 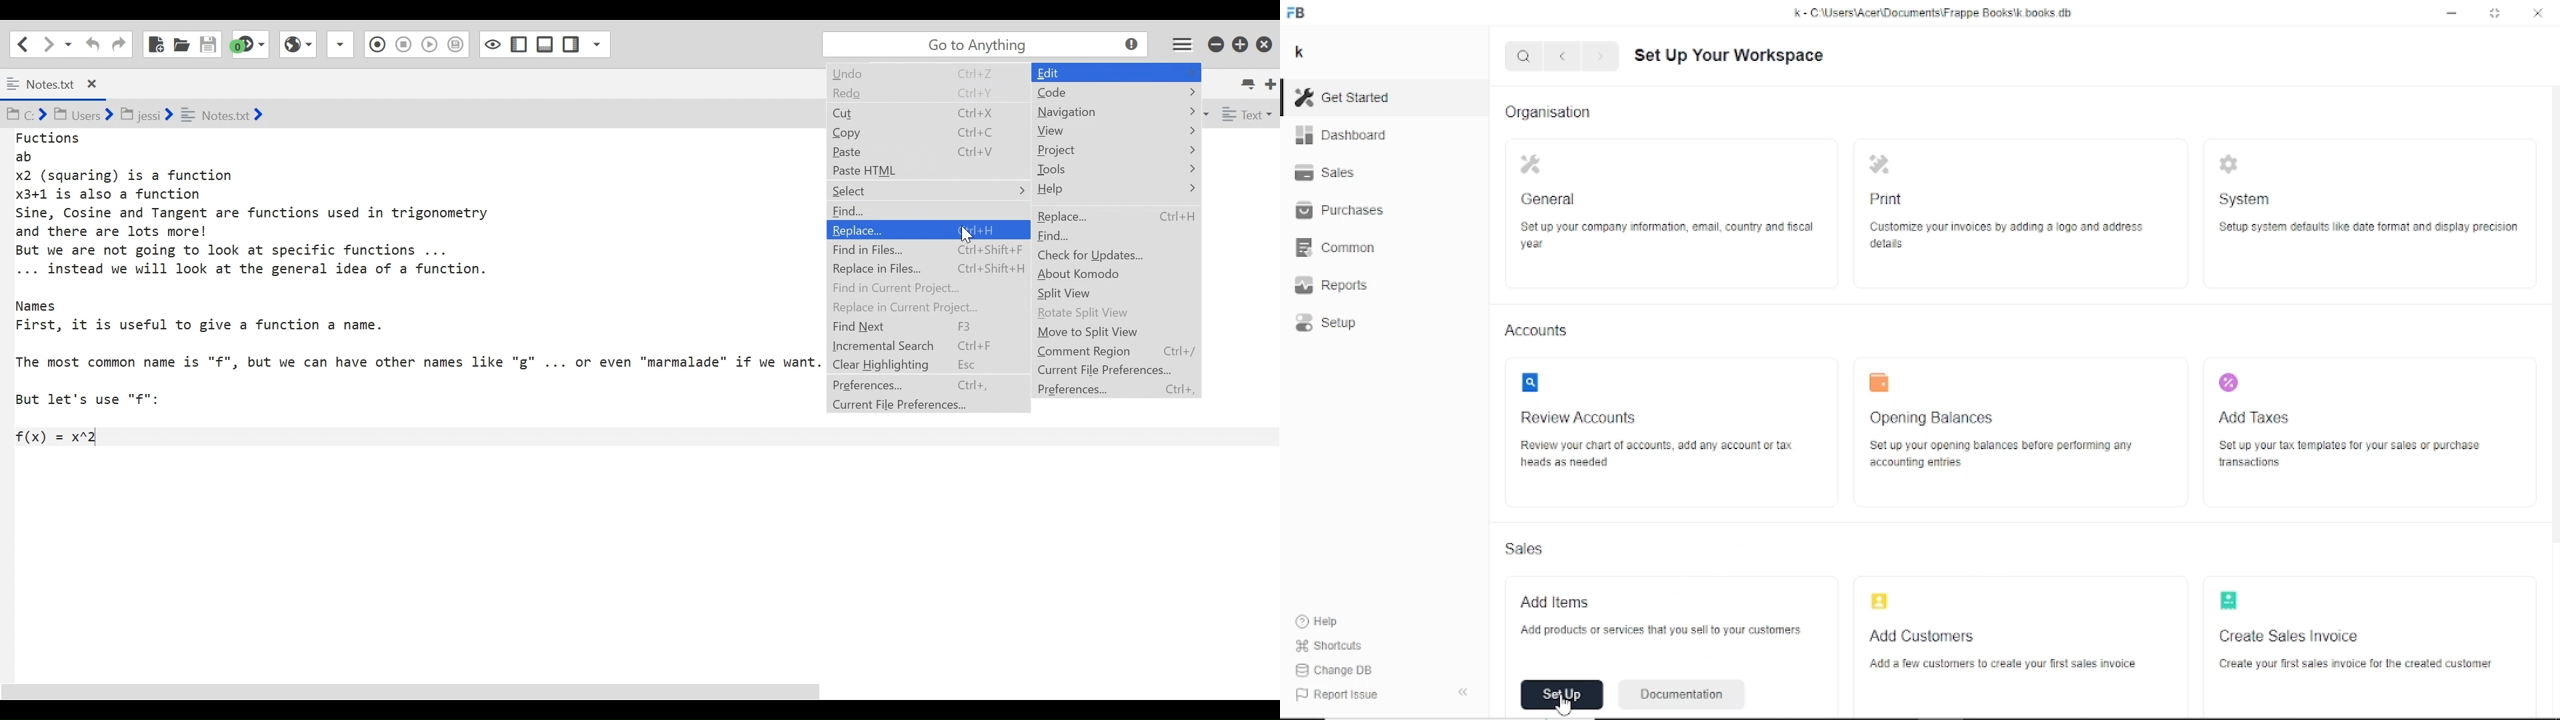 I want to click on Add customers  Add a few customer to create your first sales invoice., so click(x=2000, y=631).